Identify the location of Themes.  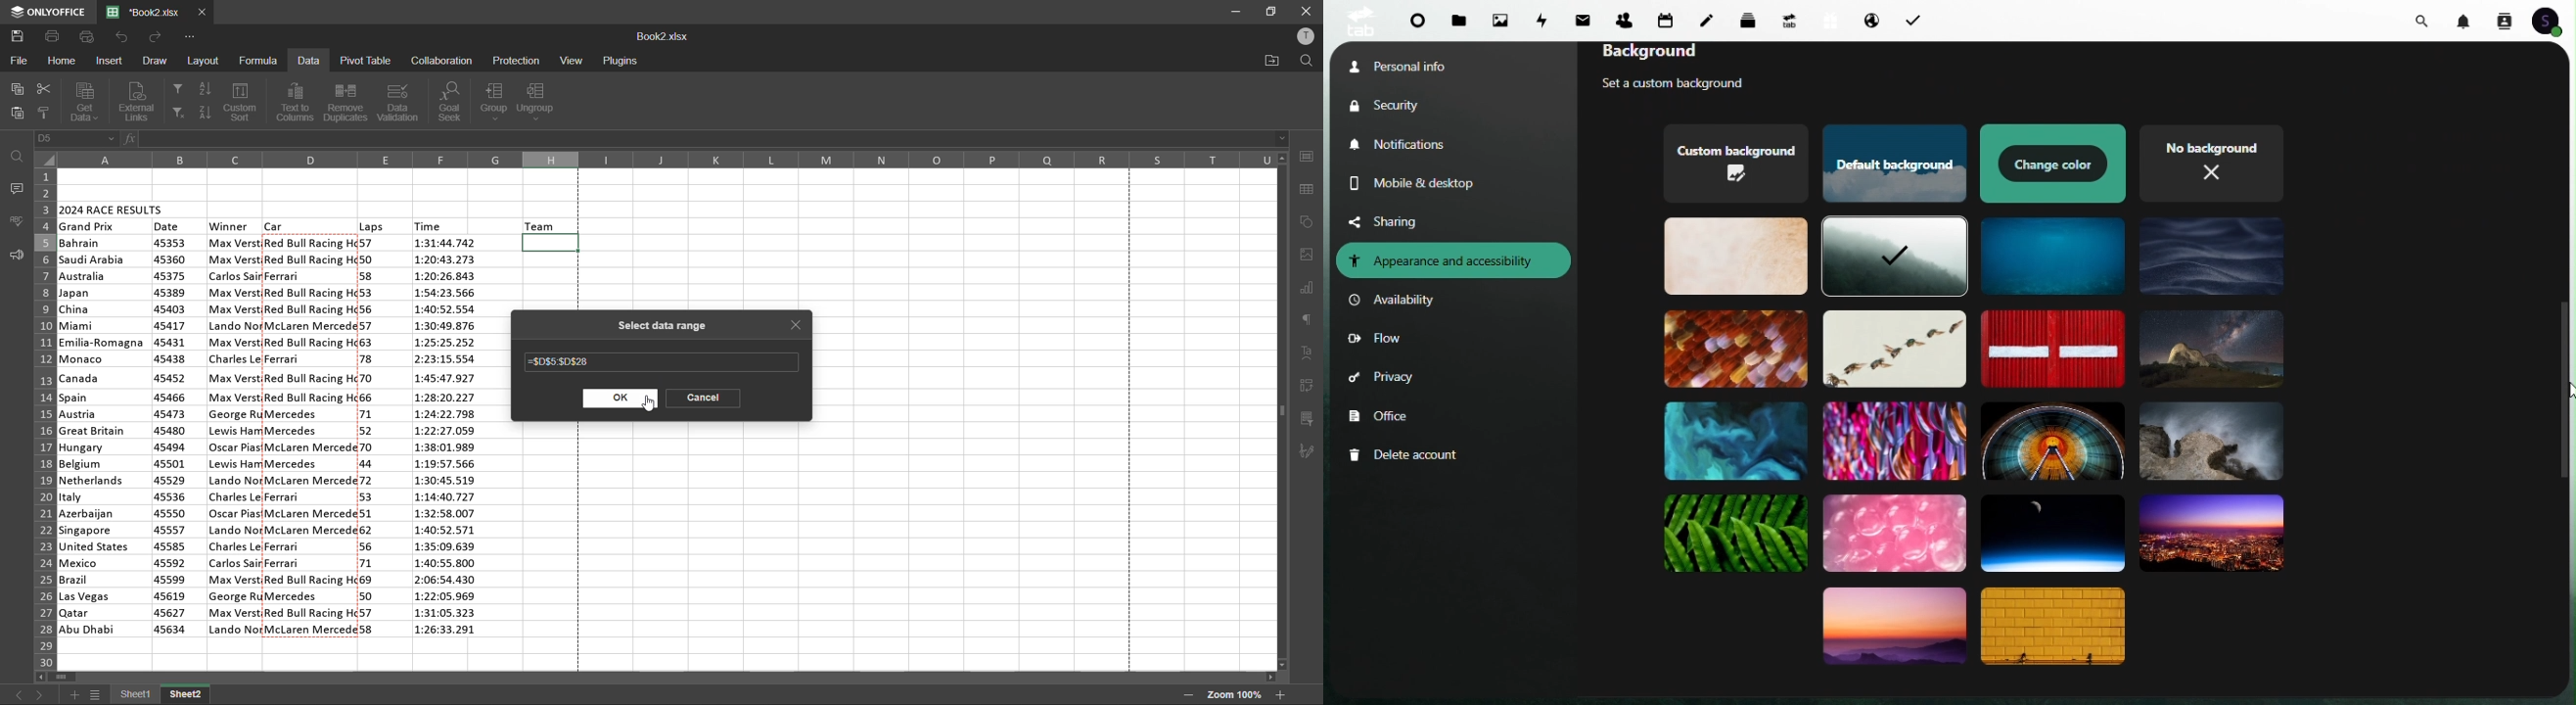
(1734, 350).